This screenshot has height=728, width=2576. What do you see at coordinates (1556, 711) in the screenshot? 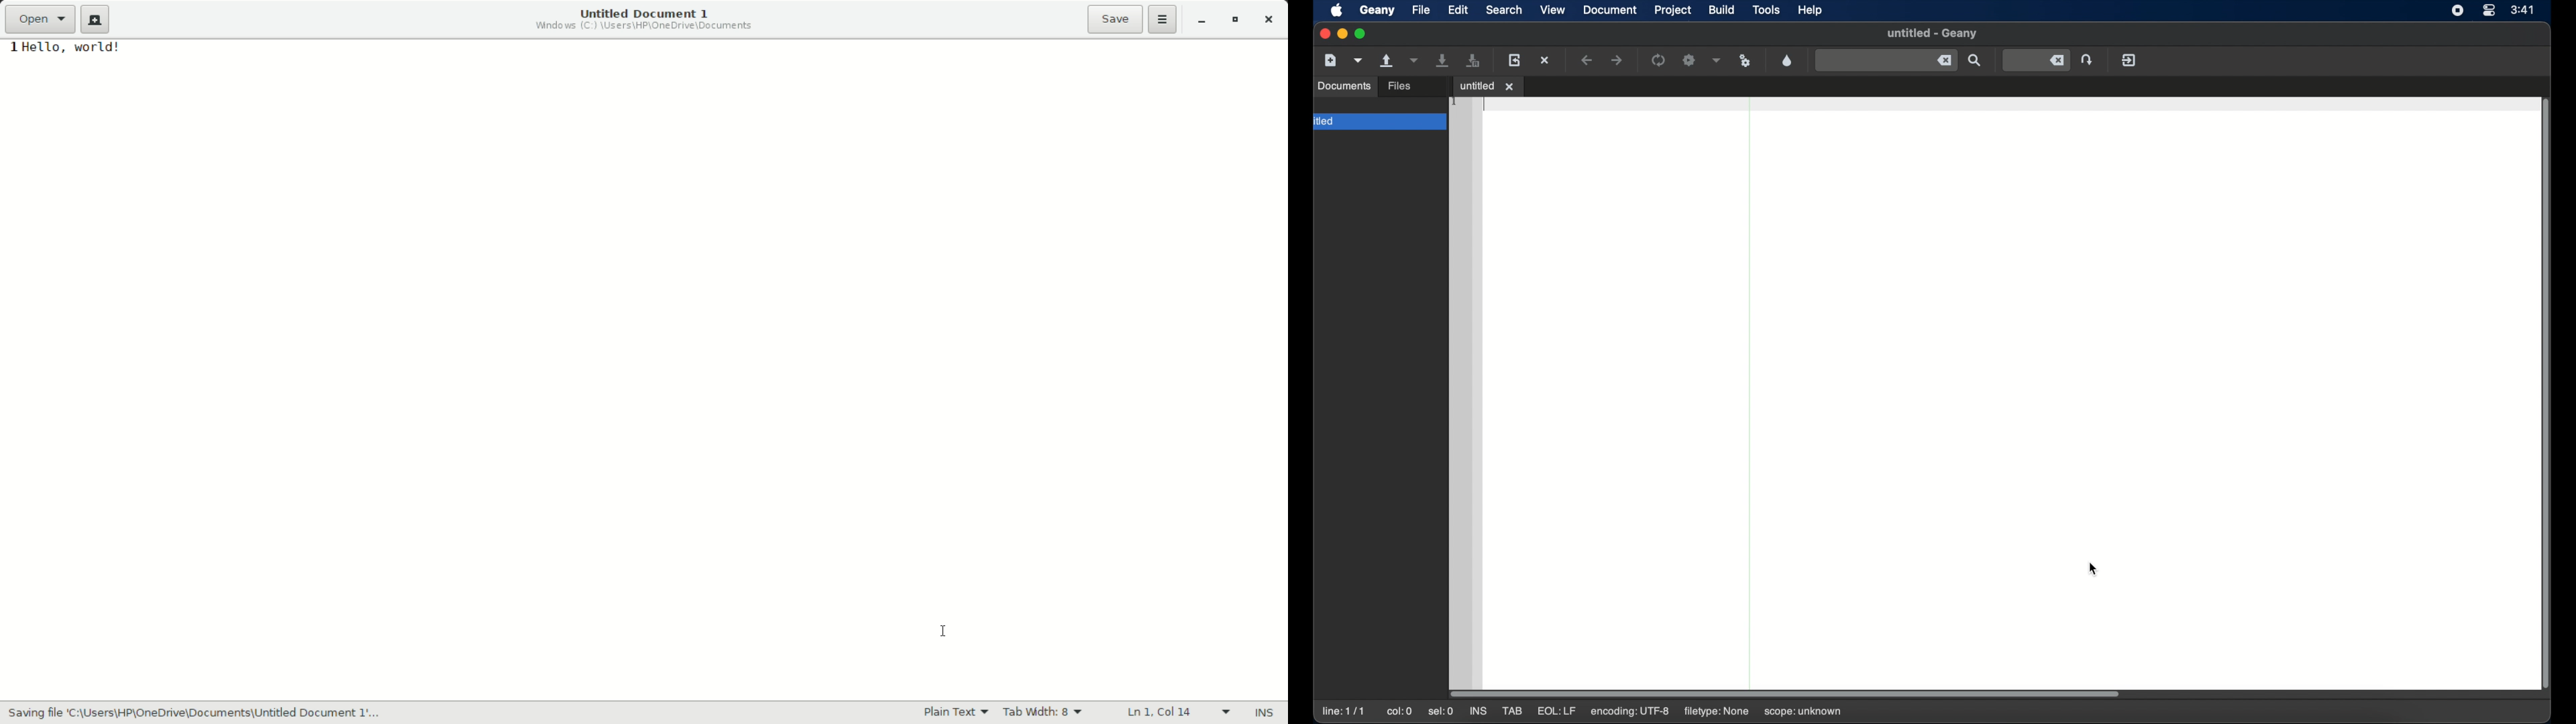
I see `eql: lf` at bounding box center [1556, 711].